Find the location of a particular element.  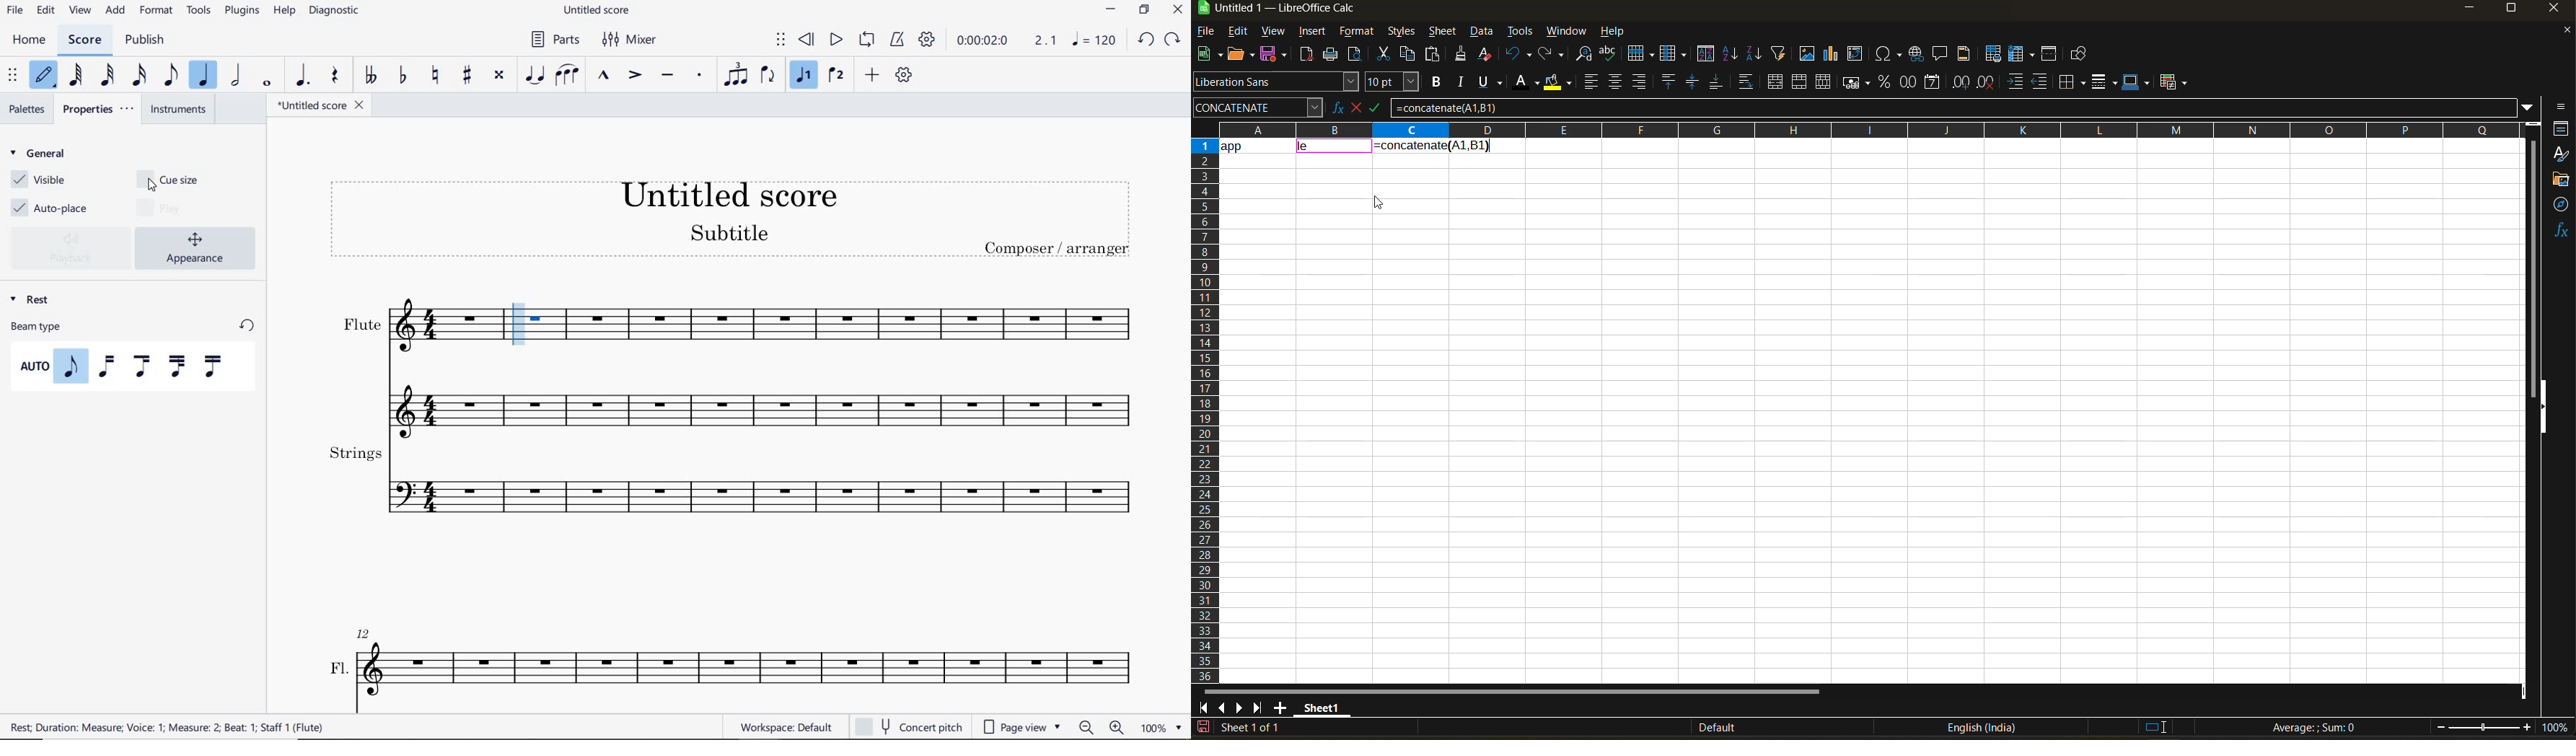

PLAYBACK SETTINGS is located at coordinates (928, 42).